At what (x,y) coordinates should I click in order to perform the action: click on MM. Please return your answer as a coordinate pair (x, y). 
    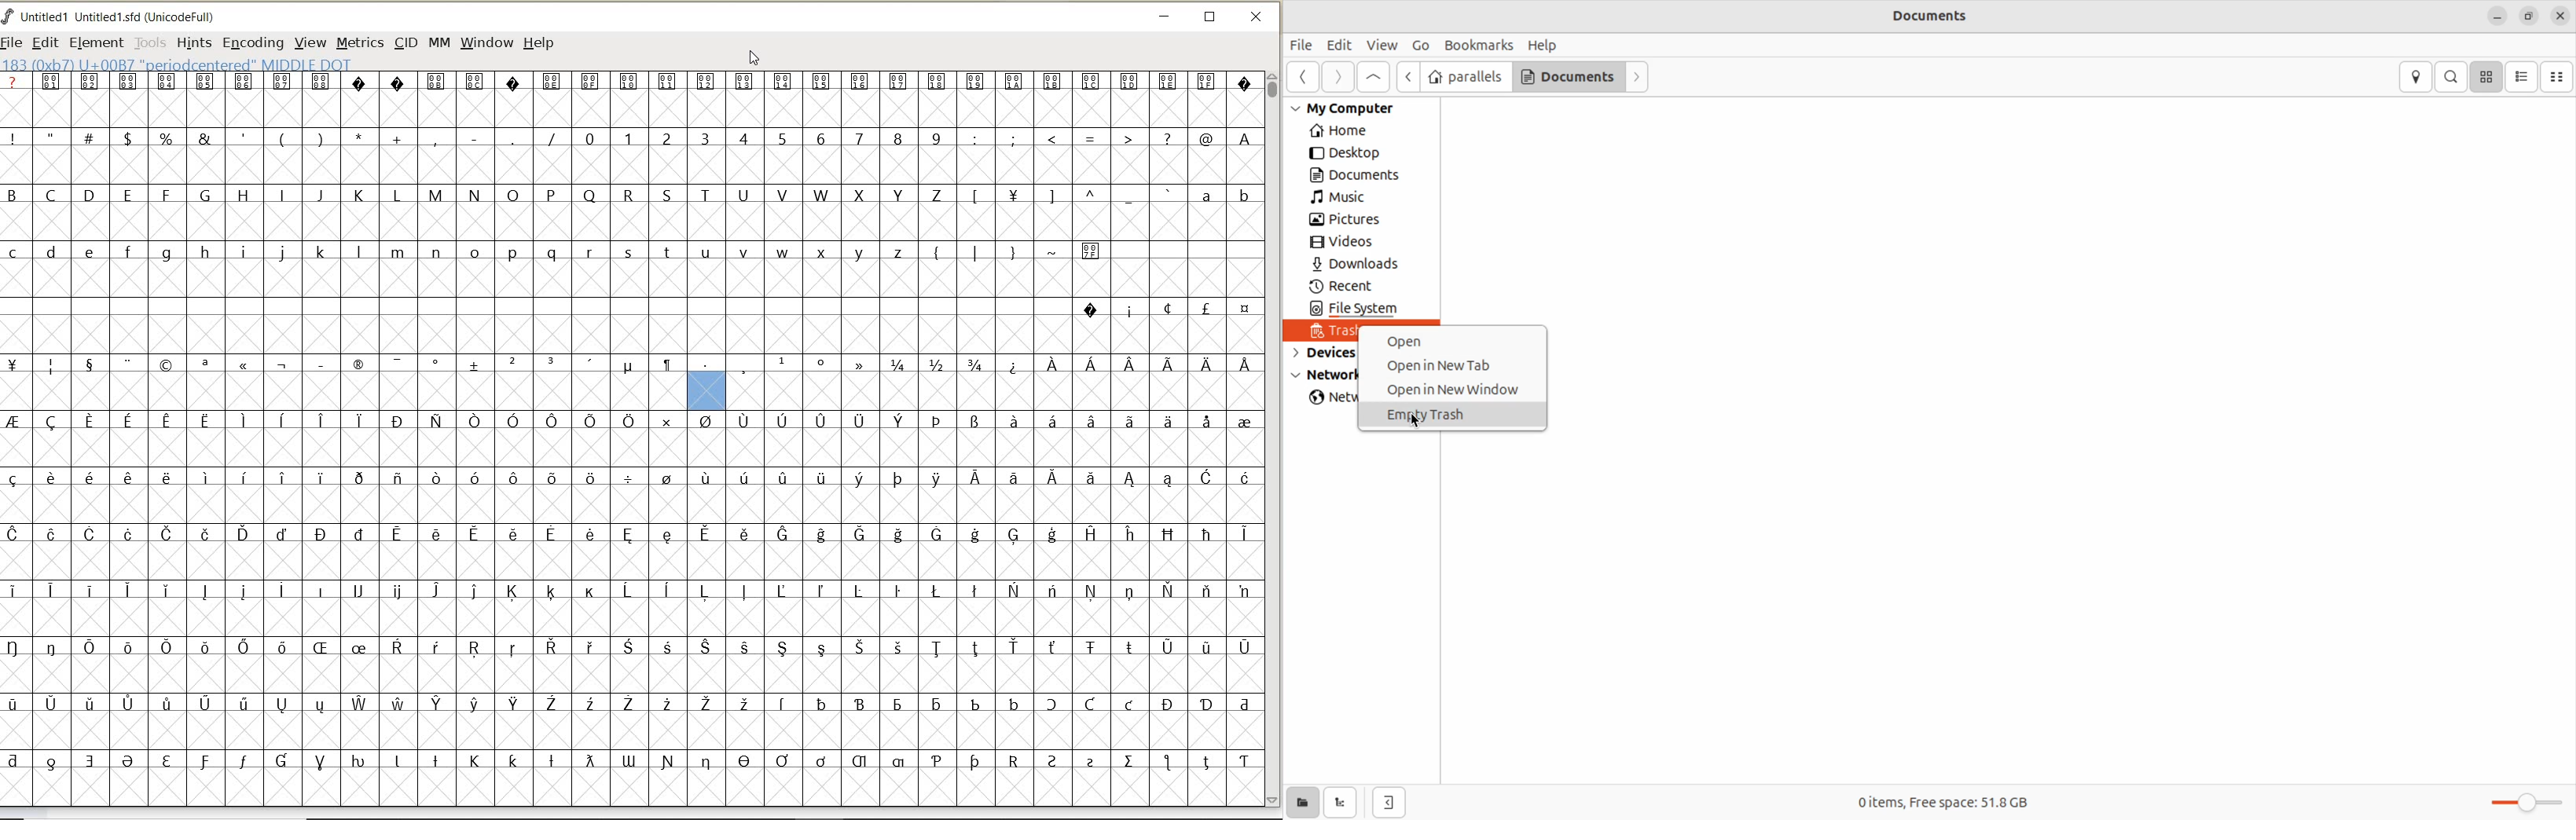
    Looking at the image, I should click on (439, 43).